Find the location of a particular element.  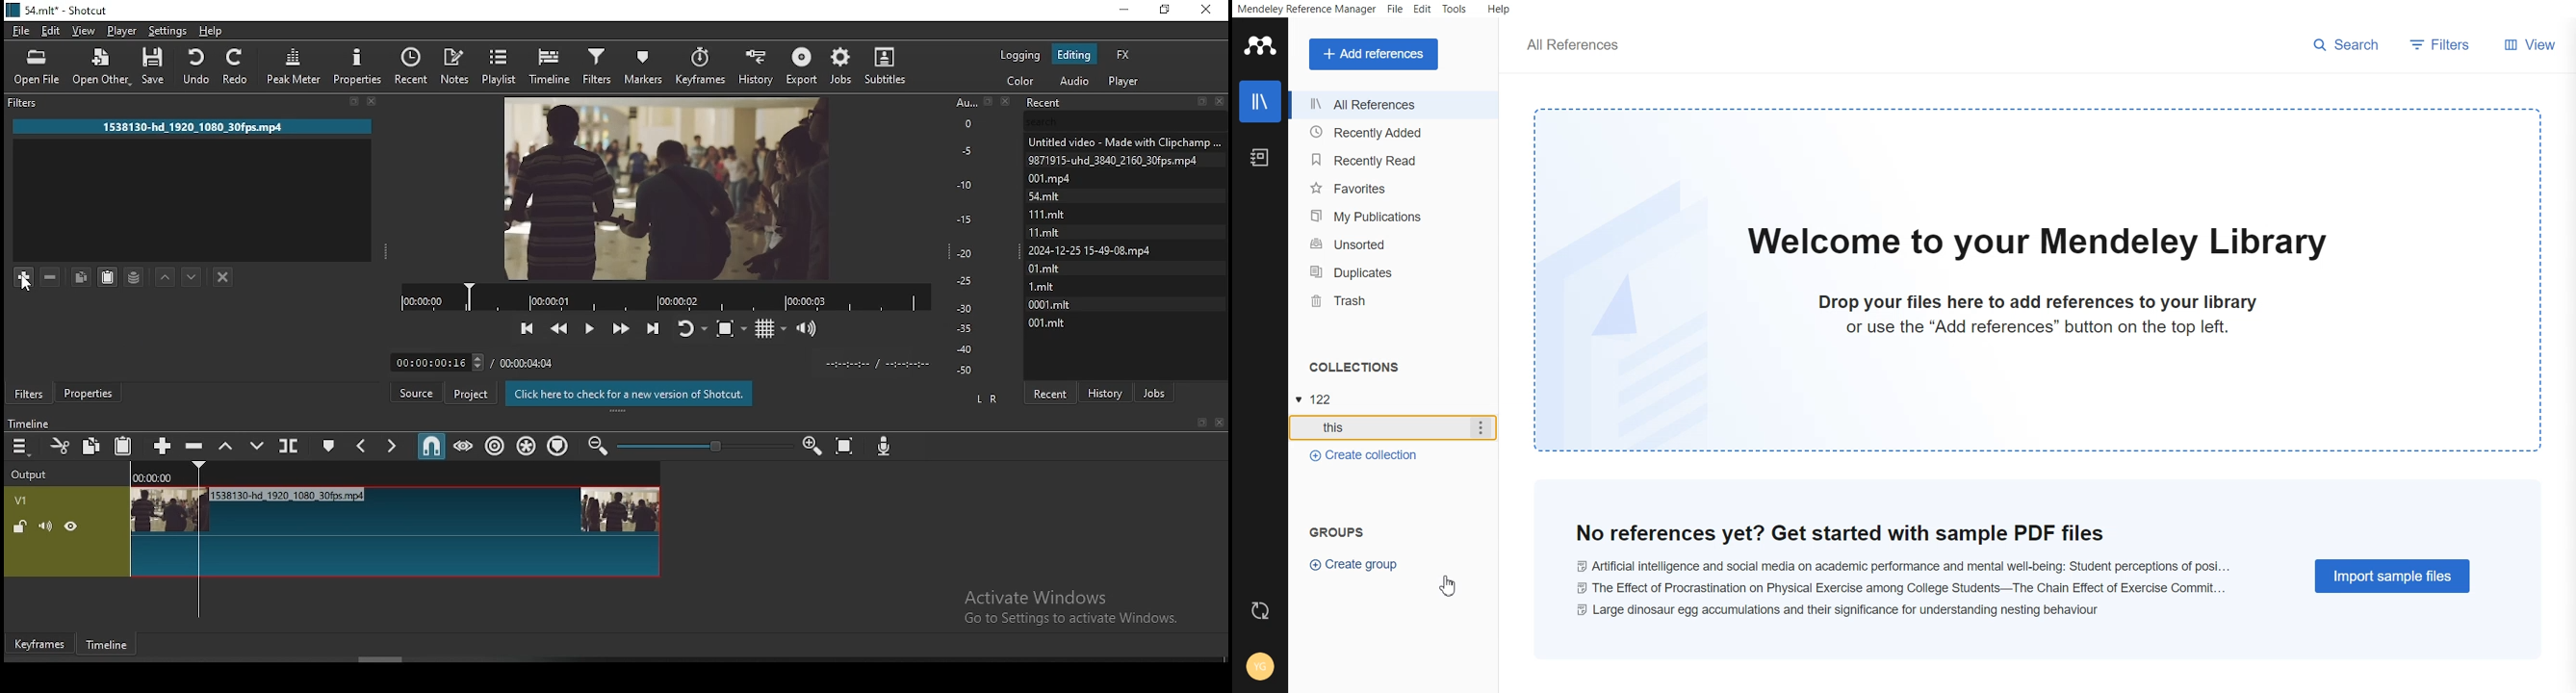

cursor is located at coordinates (33, 288).